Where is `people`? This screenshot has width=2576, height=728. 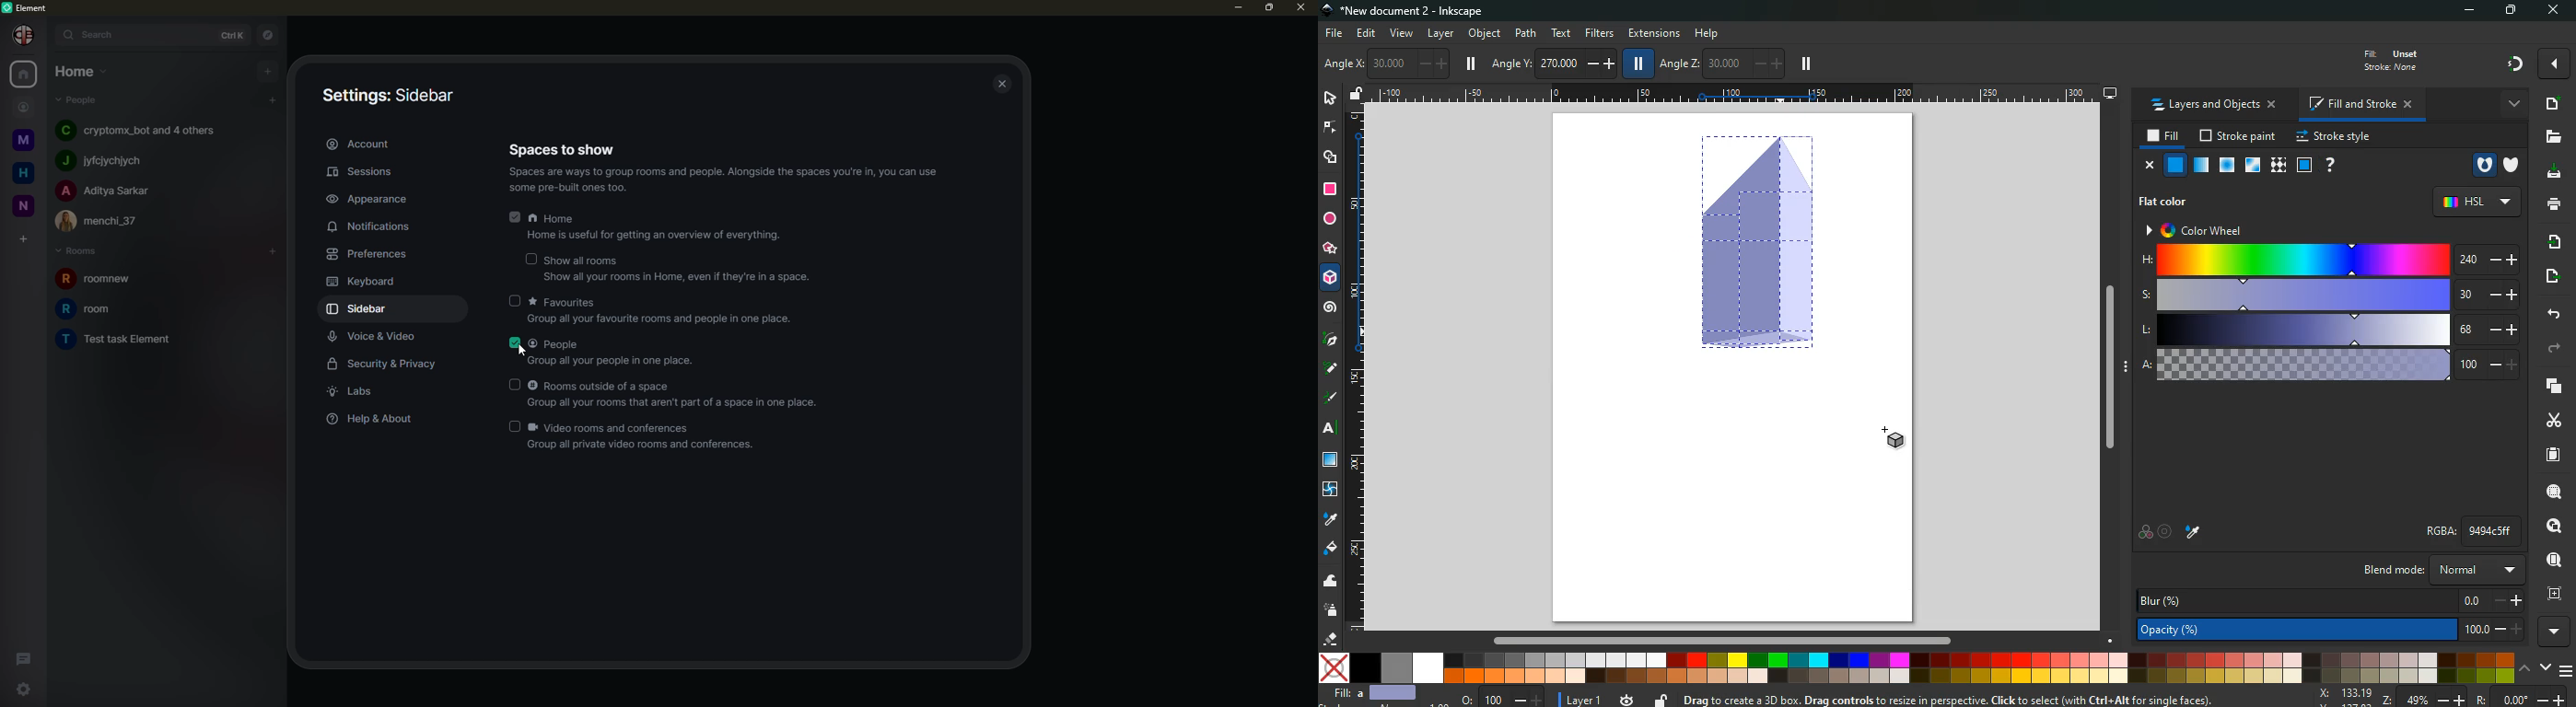 people is located at coordinates (105, 190).